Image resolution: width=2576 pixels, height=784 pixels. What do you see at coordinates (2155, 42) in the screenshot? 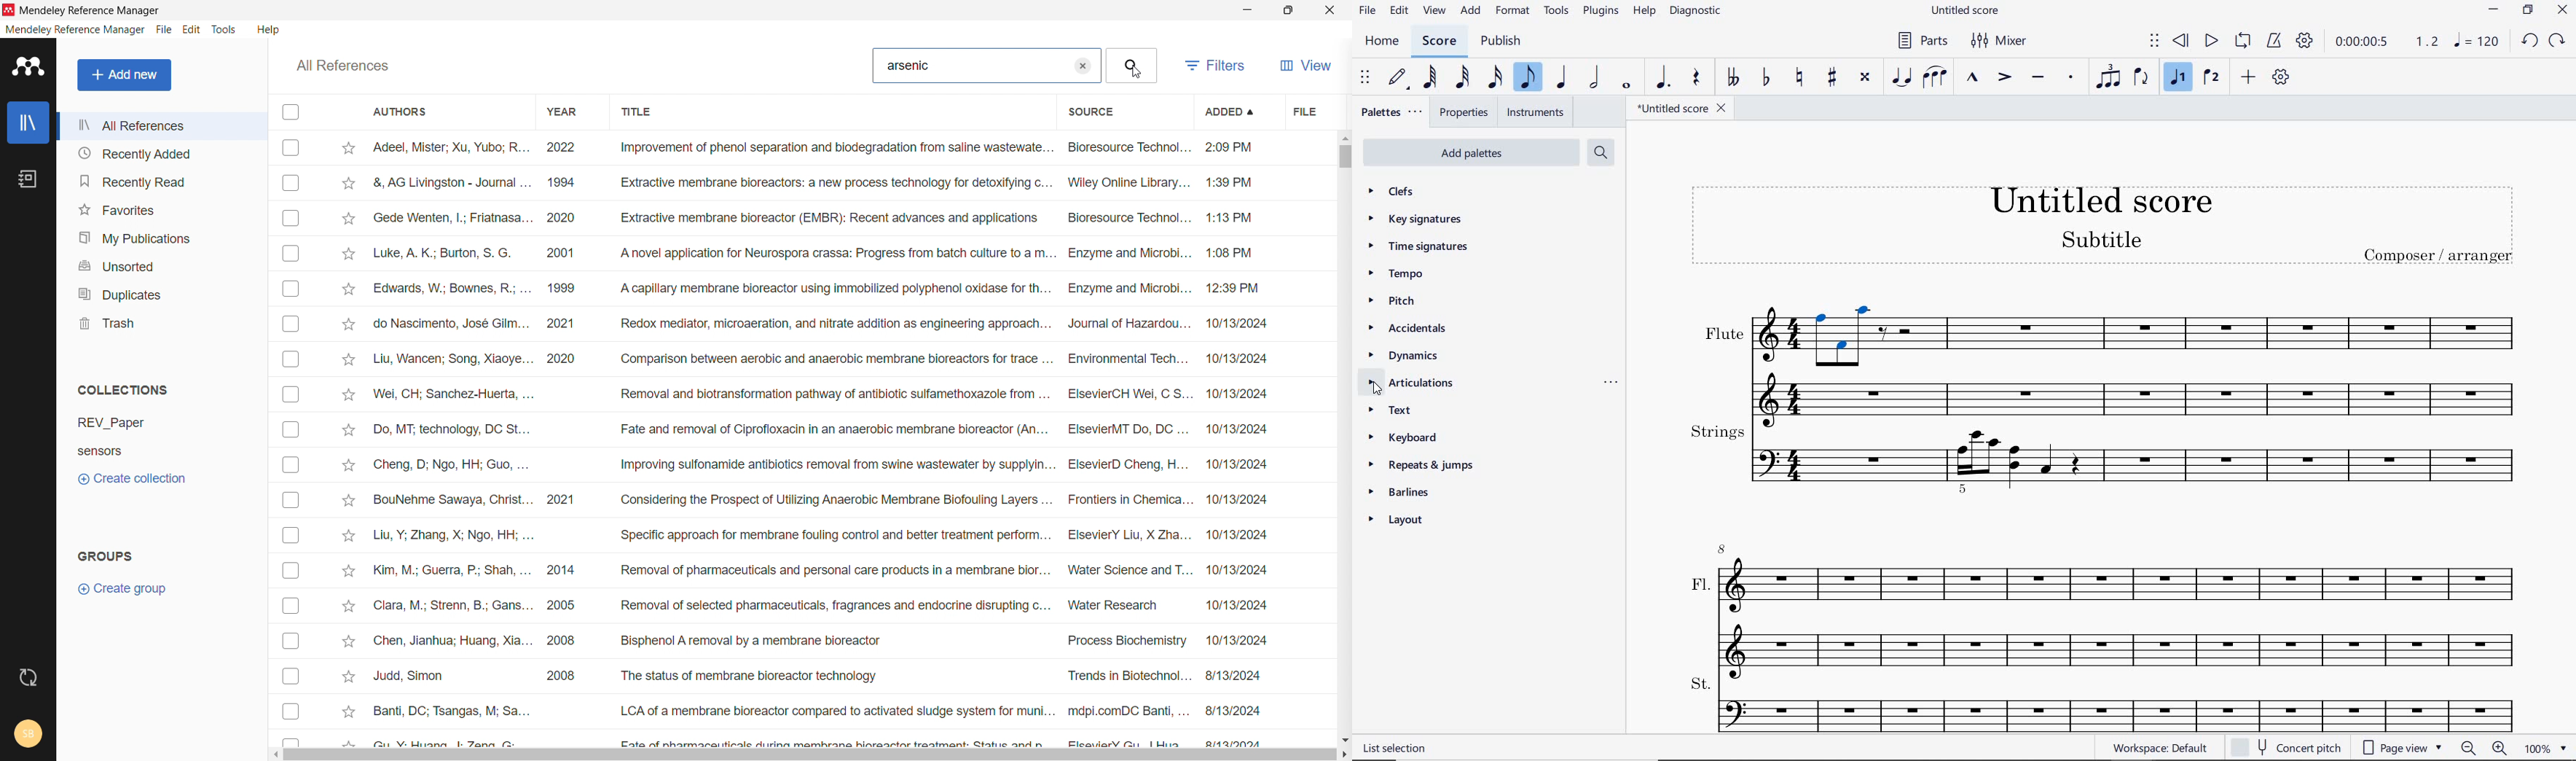
I see `SELECT TO MOVE` at bounding box center [2155, 42].